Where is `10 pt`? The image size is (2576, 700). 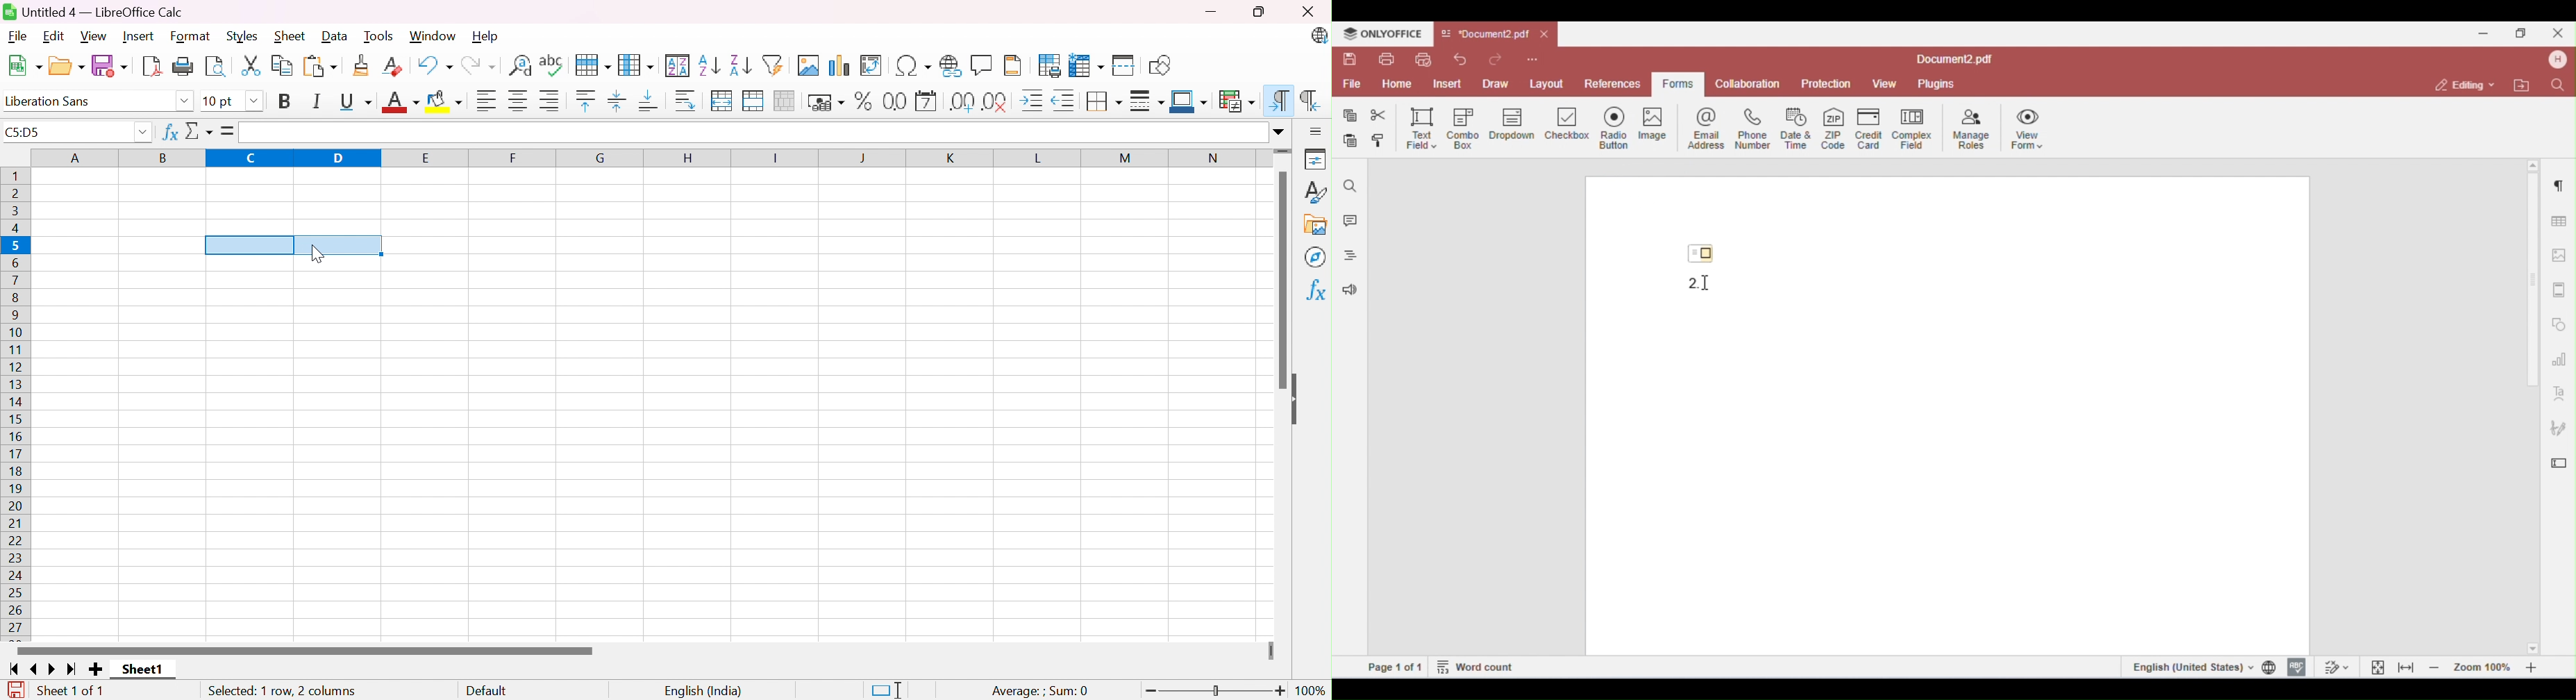
10 pt is located at coordinates (219, 101).